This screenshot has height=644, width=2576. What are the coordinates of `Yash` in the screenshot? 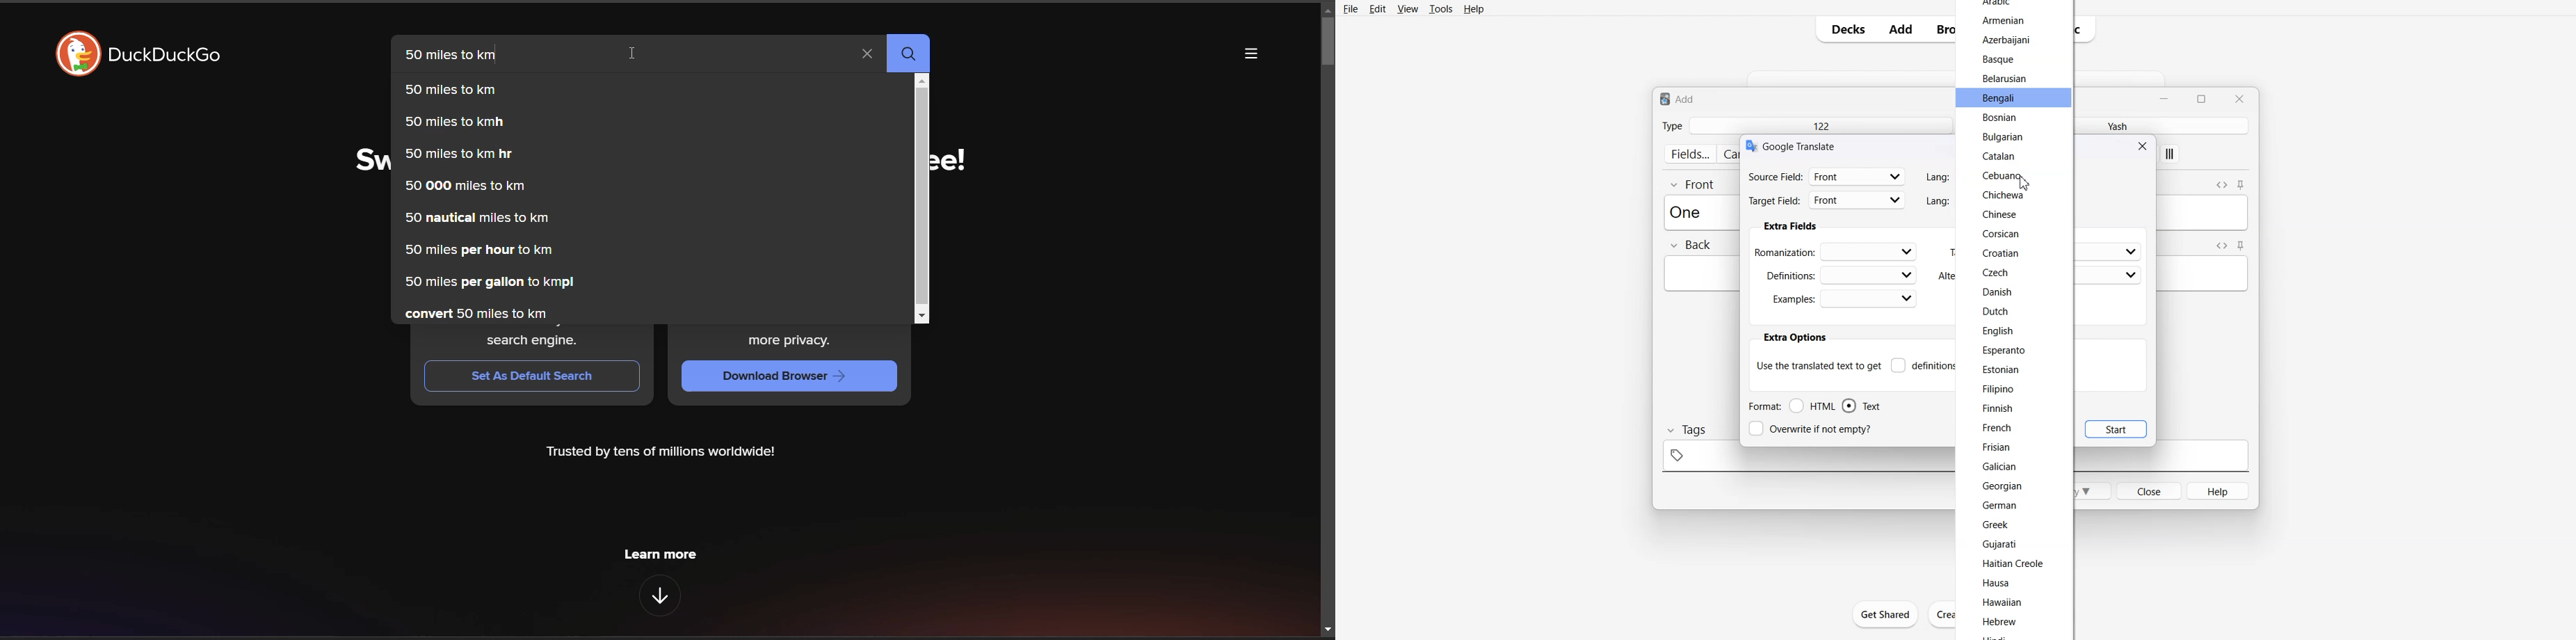 It's located at (2114, 125).